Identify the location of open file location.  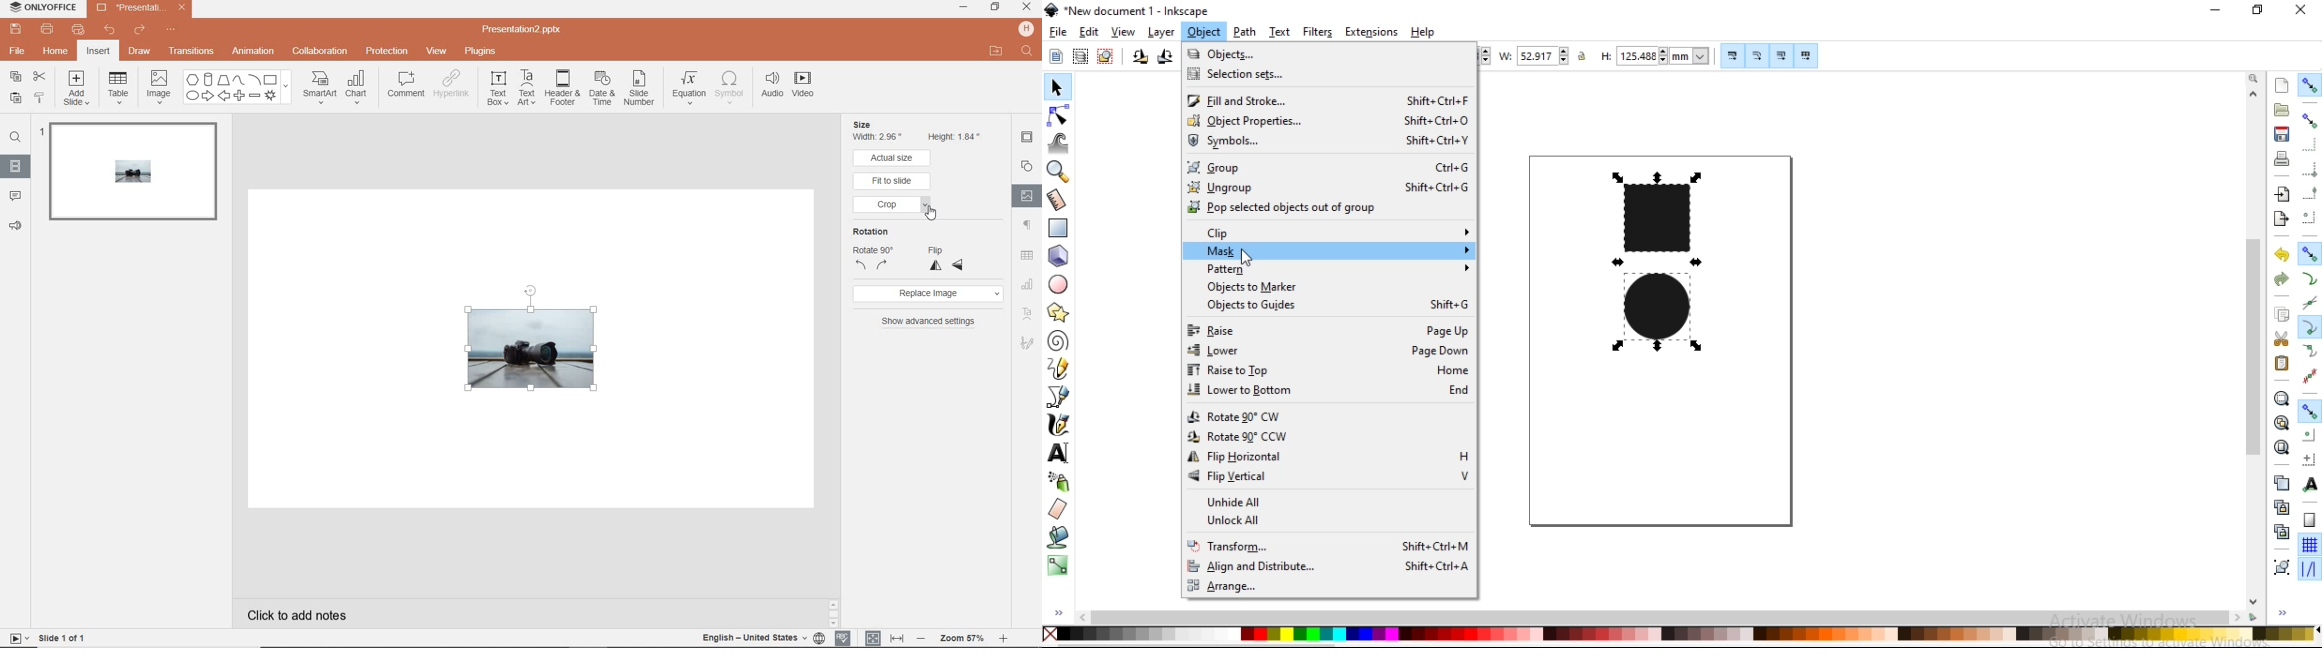
(996, 52).